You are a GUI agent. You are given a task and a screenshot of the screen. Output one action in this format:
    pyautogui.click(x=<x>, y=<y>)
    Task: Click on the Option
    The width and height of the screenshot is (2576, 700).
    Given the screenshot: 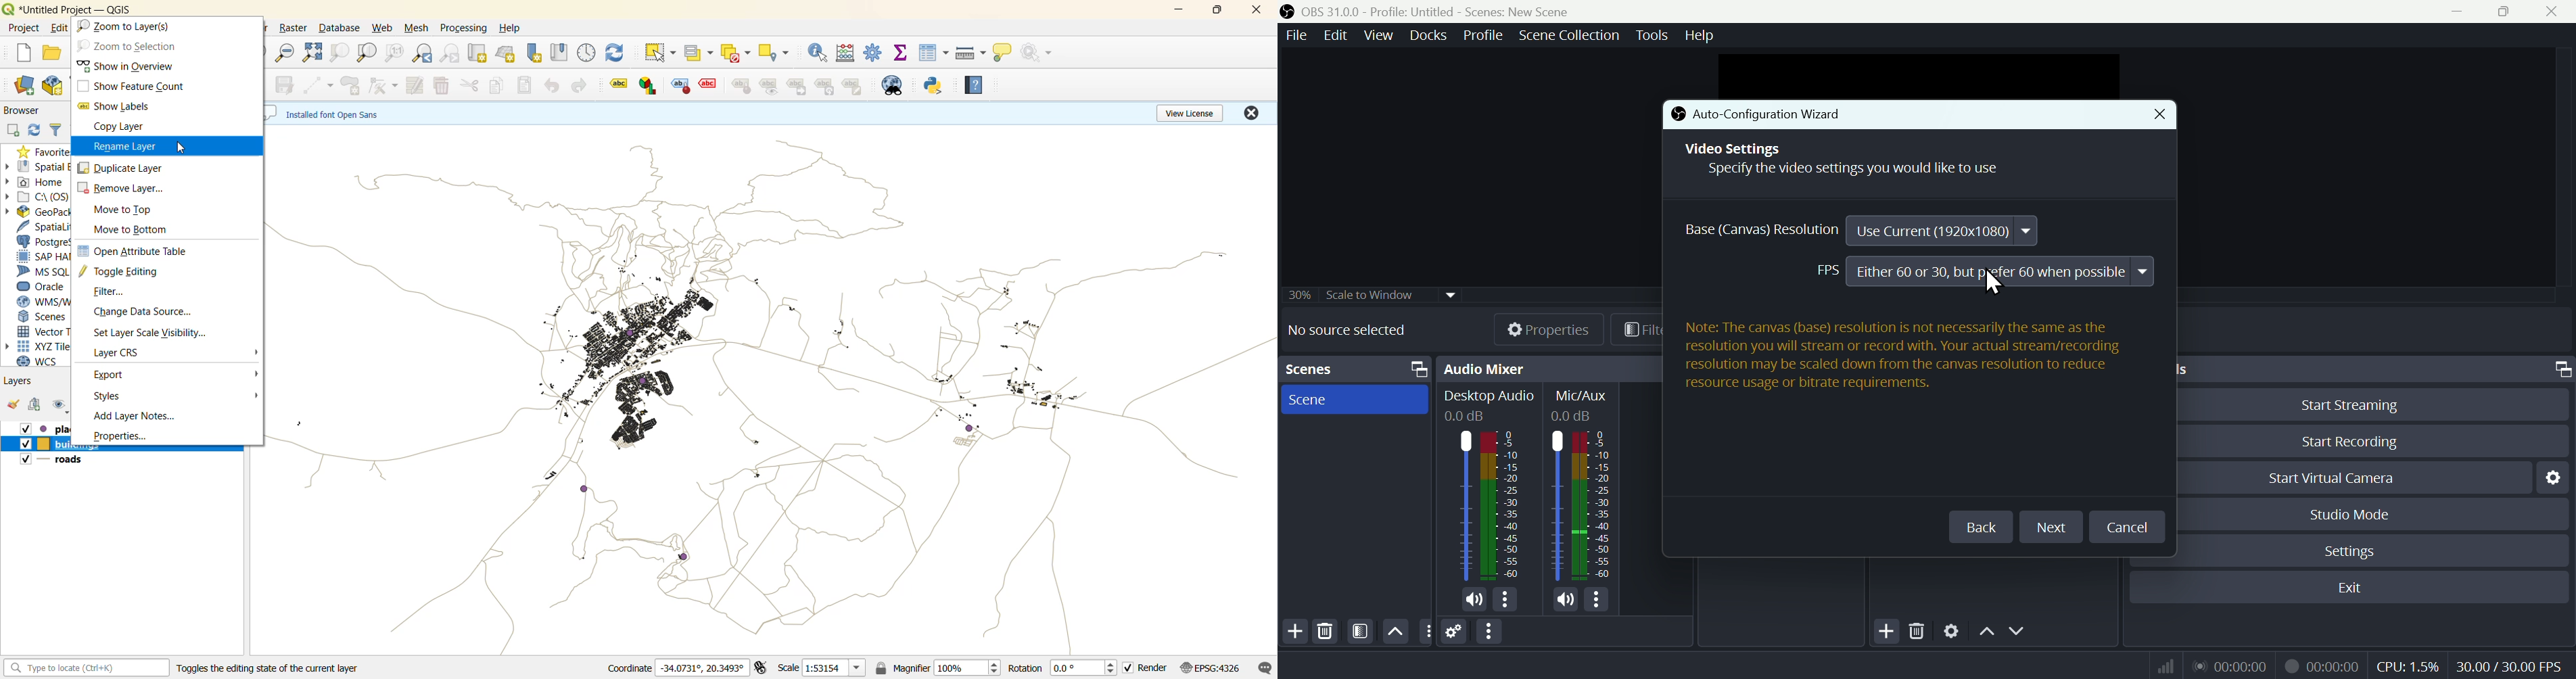 What is the action you would take?
    pyautogui.click(x=1491, y=632)
    